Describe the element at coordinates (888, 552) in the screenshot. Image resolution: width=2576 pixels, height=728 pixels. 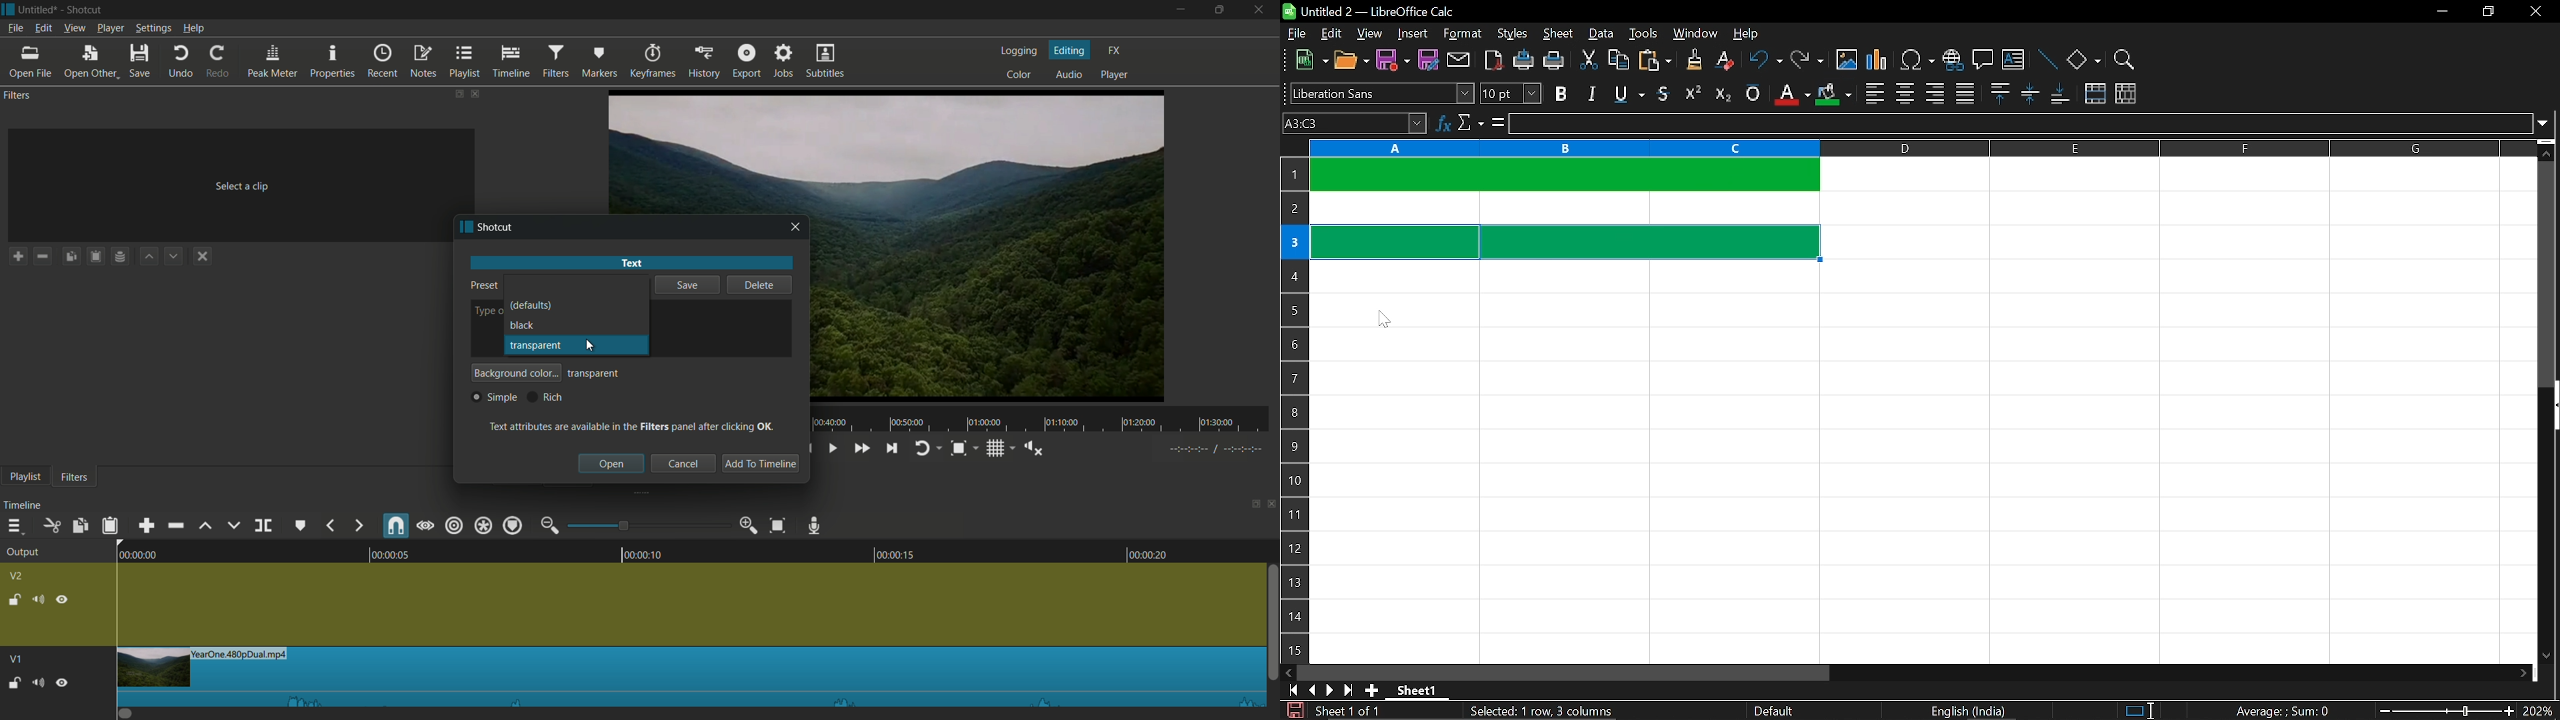
I see `00:00:15` at that location.